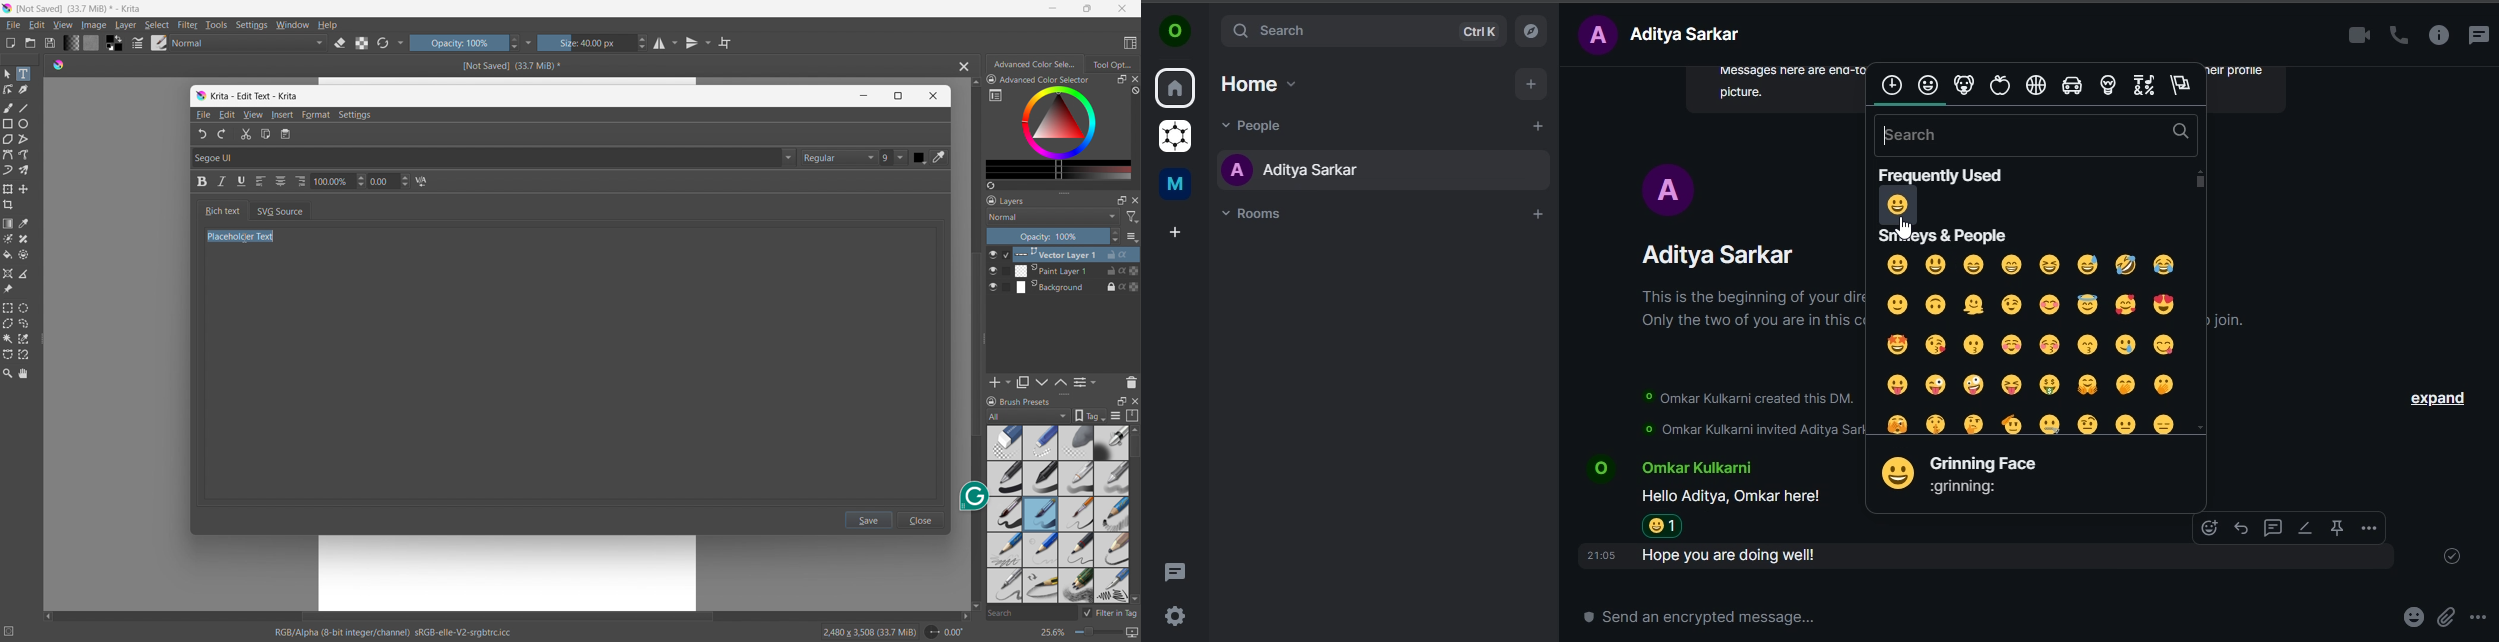  I want to click on This is the beginning of your direct message history with Aditya Sarkar.
Only the two of you are in this conversation, unless either of you invites anyone to join., so click(1748, 310).